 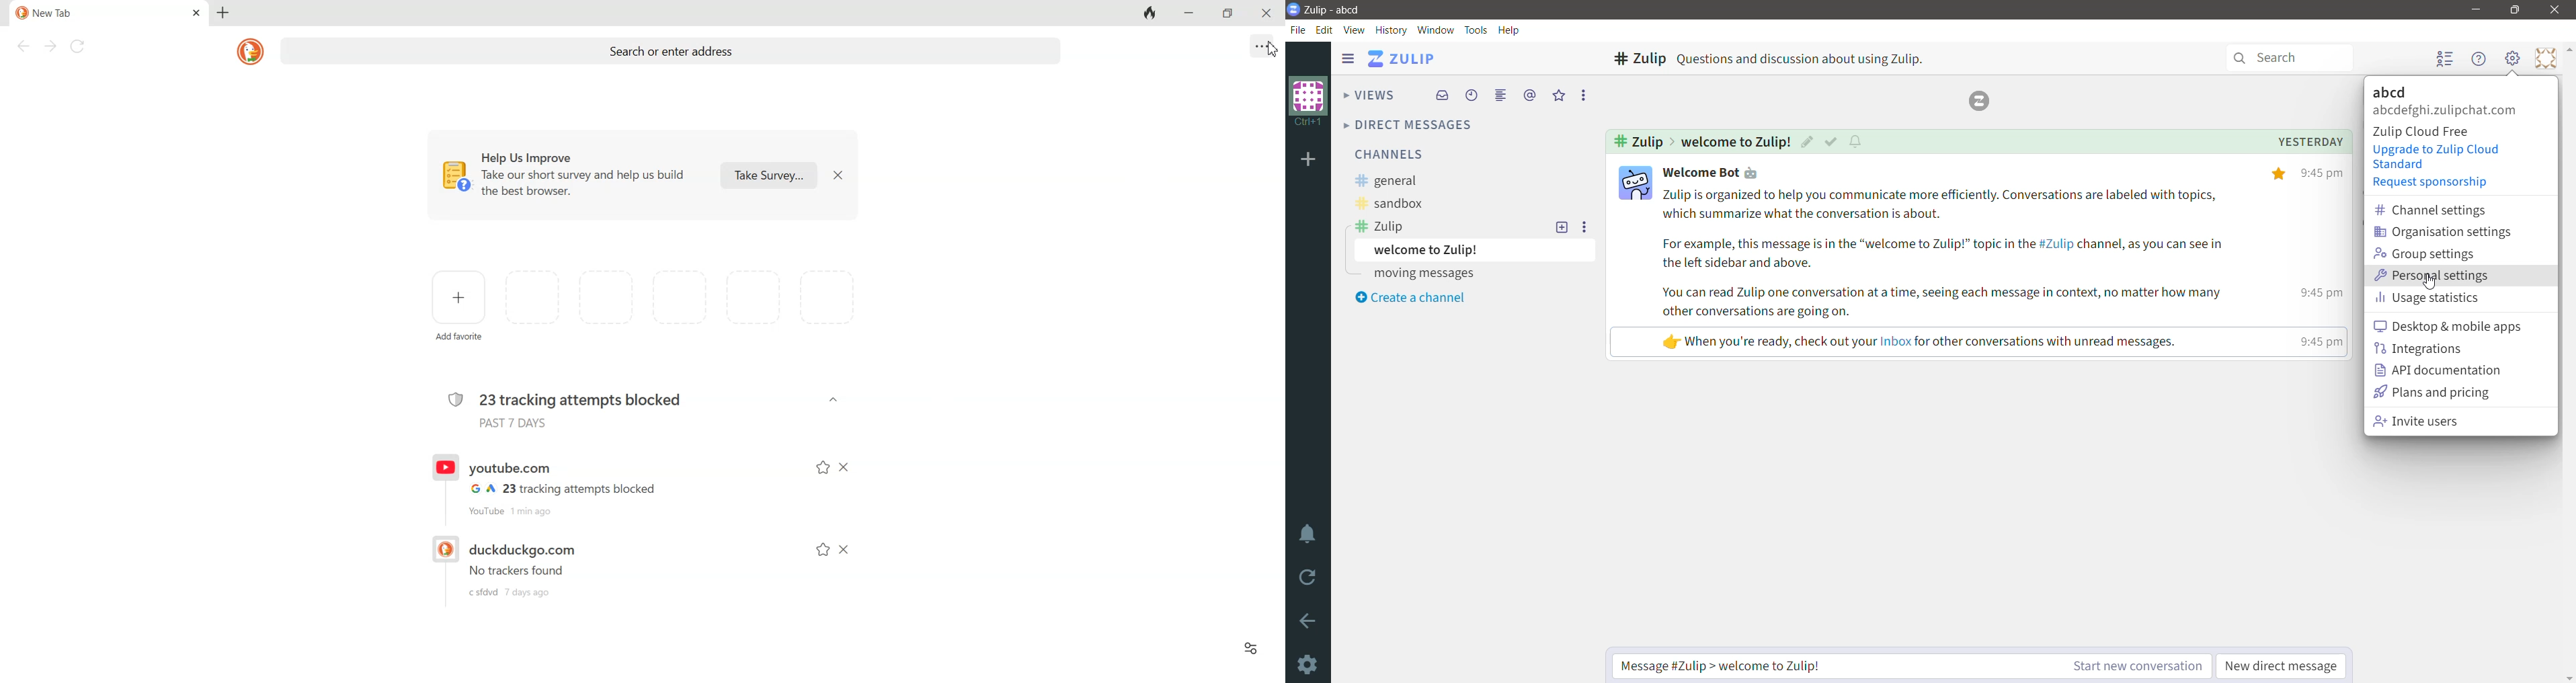 I want to click on Message Topic, so click(x=1735, y=140).